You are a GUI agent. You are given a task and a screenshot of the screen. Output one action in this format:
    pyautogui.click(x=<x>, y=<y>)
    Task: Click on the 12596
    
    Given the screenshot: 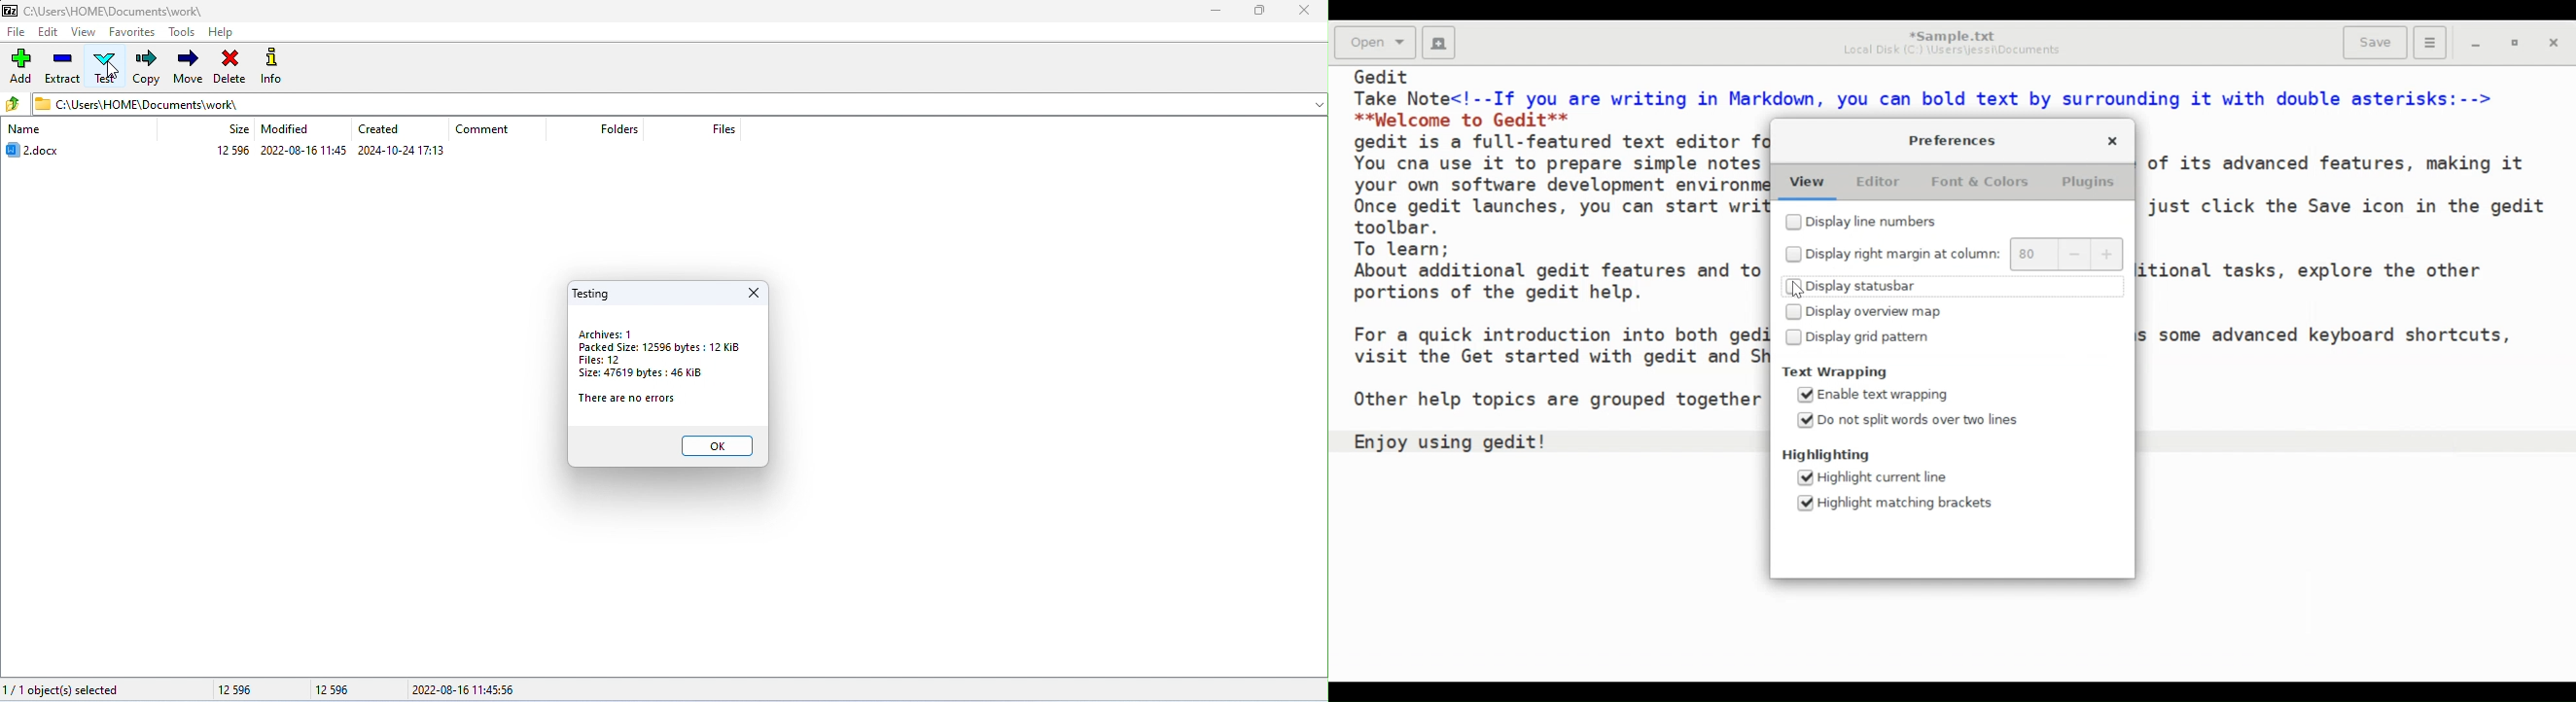 What is the action you would take?
    pyautogui.click(x=233, y=150)
    